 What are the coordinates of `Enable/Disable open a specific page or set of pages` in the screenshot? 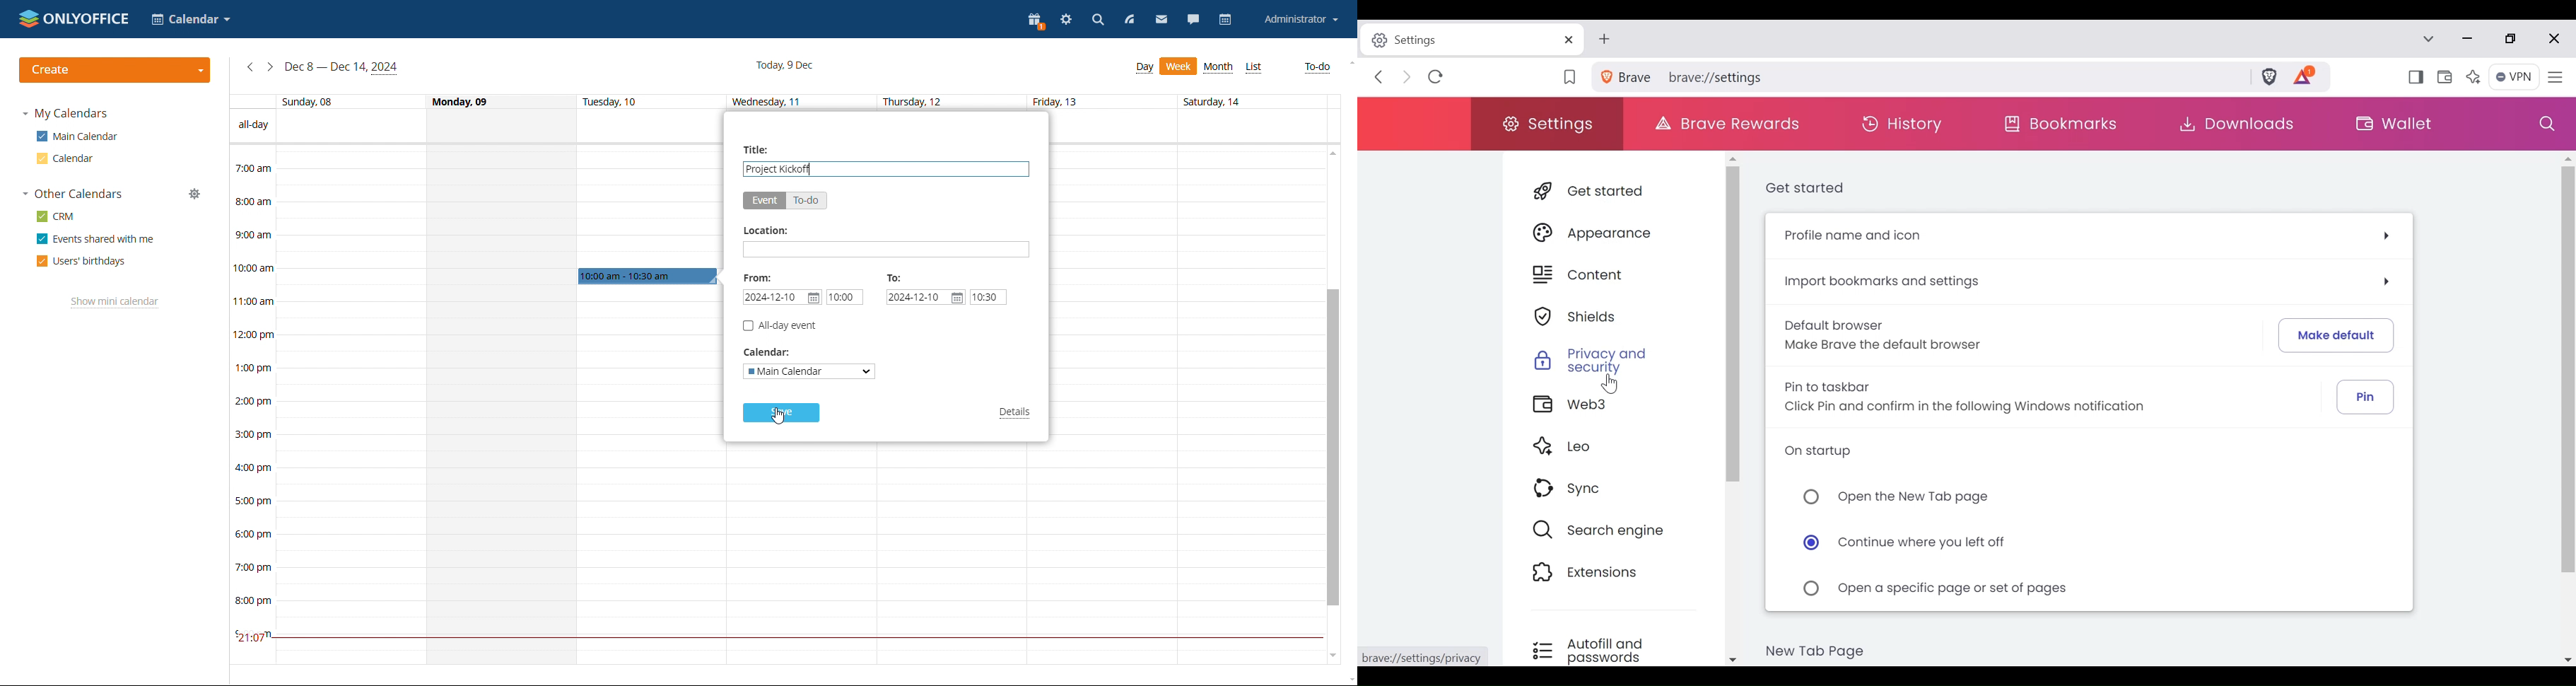 It's located at (1979, 588).